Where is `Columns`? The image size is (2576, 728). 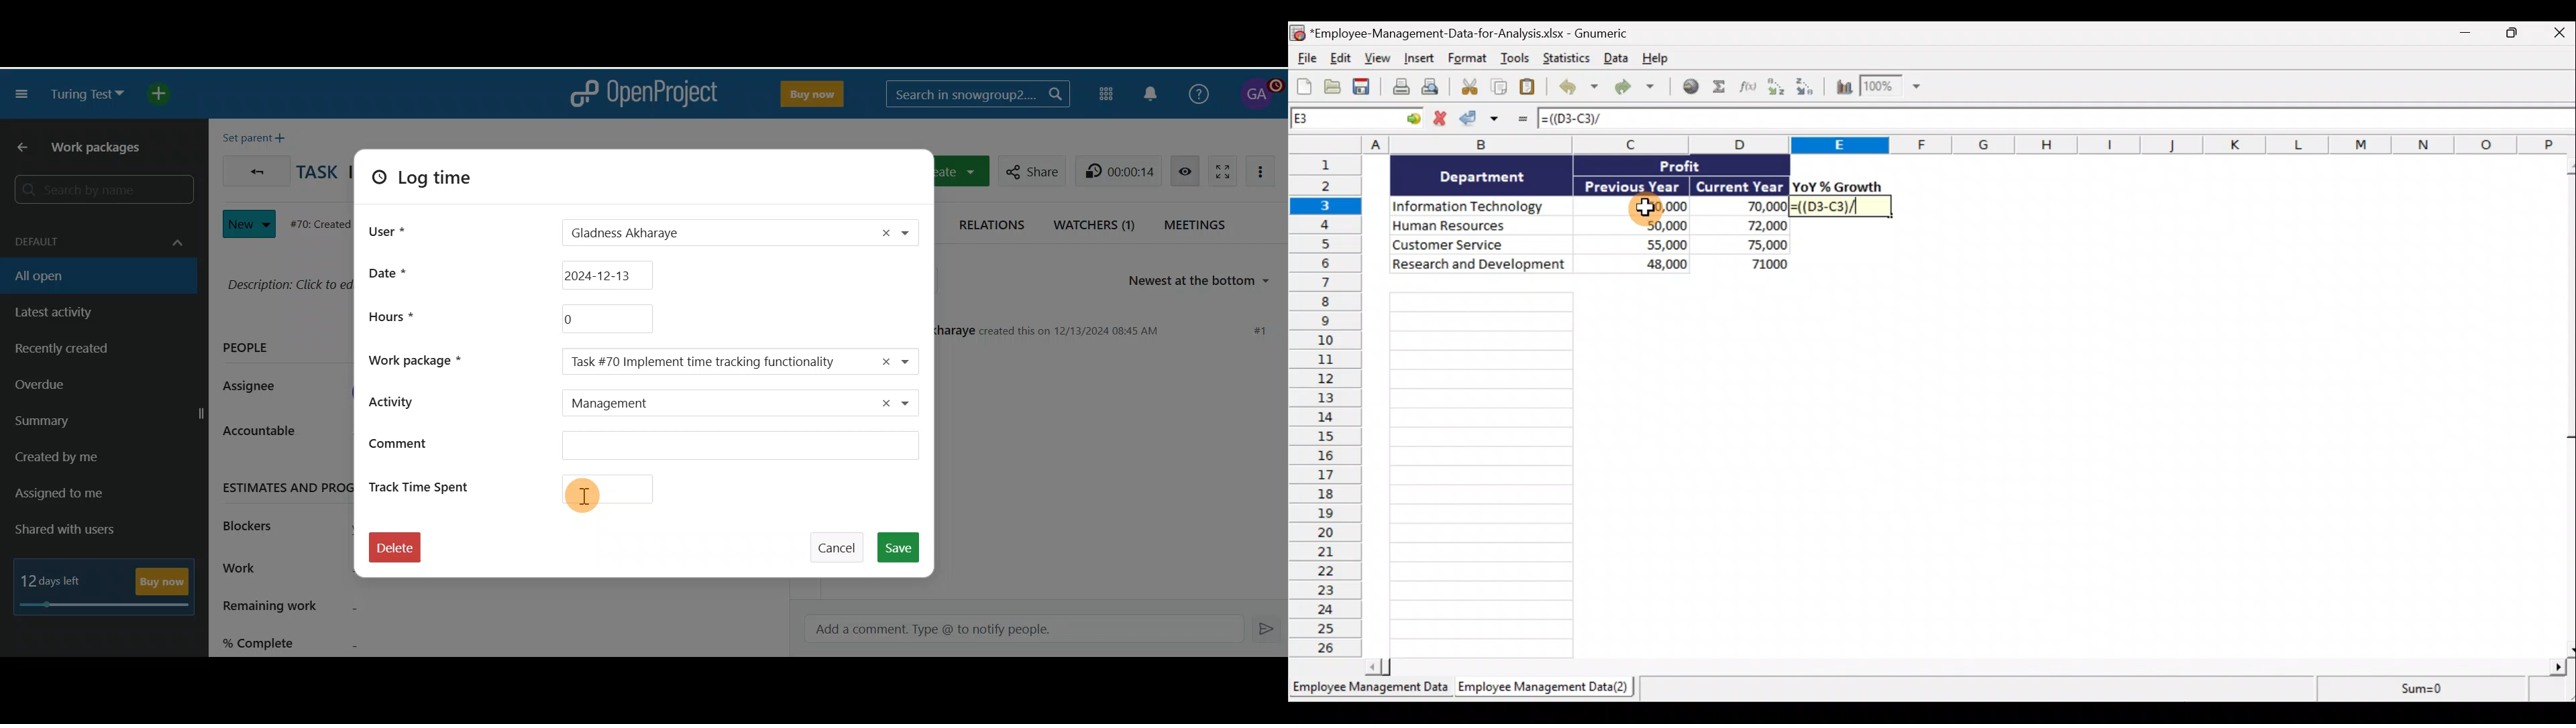
Columns is located at coordinates (1932, 144).